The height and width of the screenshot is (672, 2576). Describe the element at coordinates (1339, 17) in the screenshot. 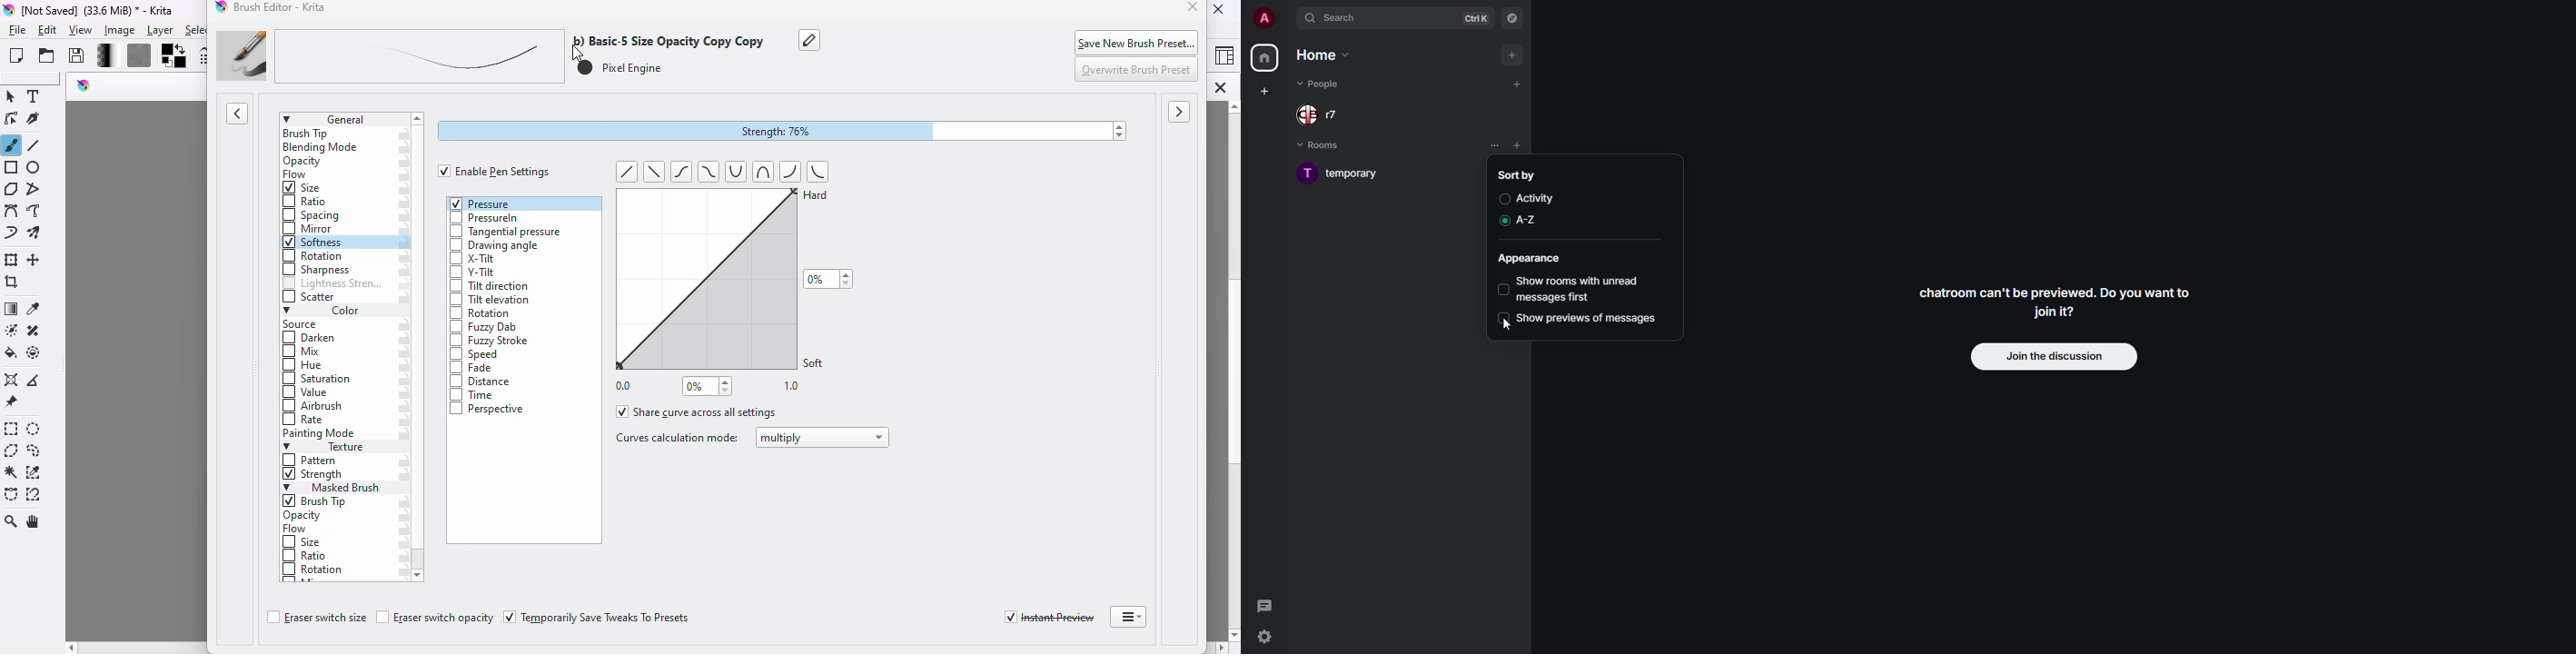

I see `search` at that location.